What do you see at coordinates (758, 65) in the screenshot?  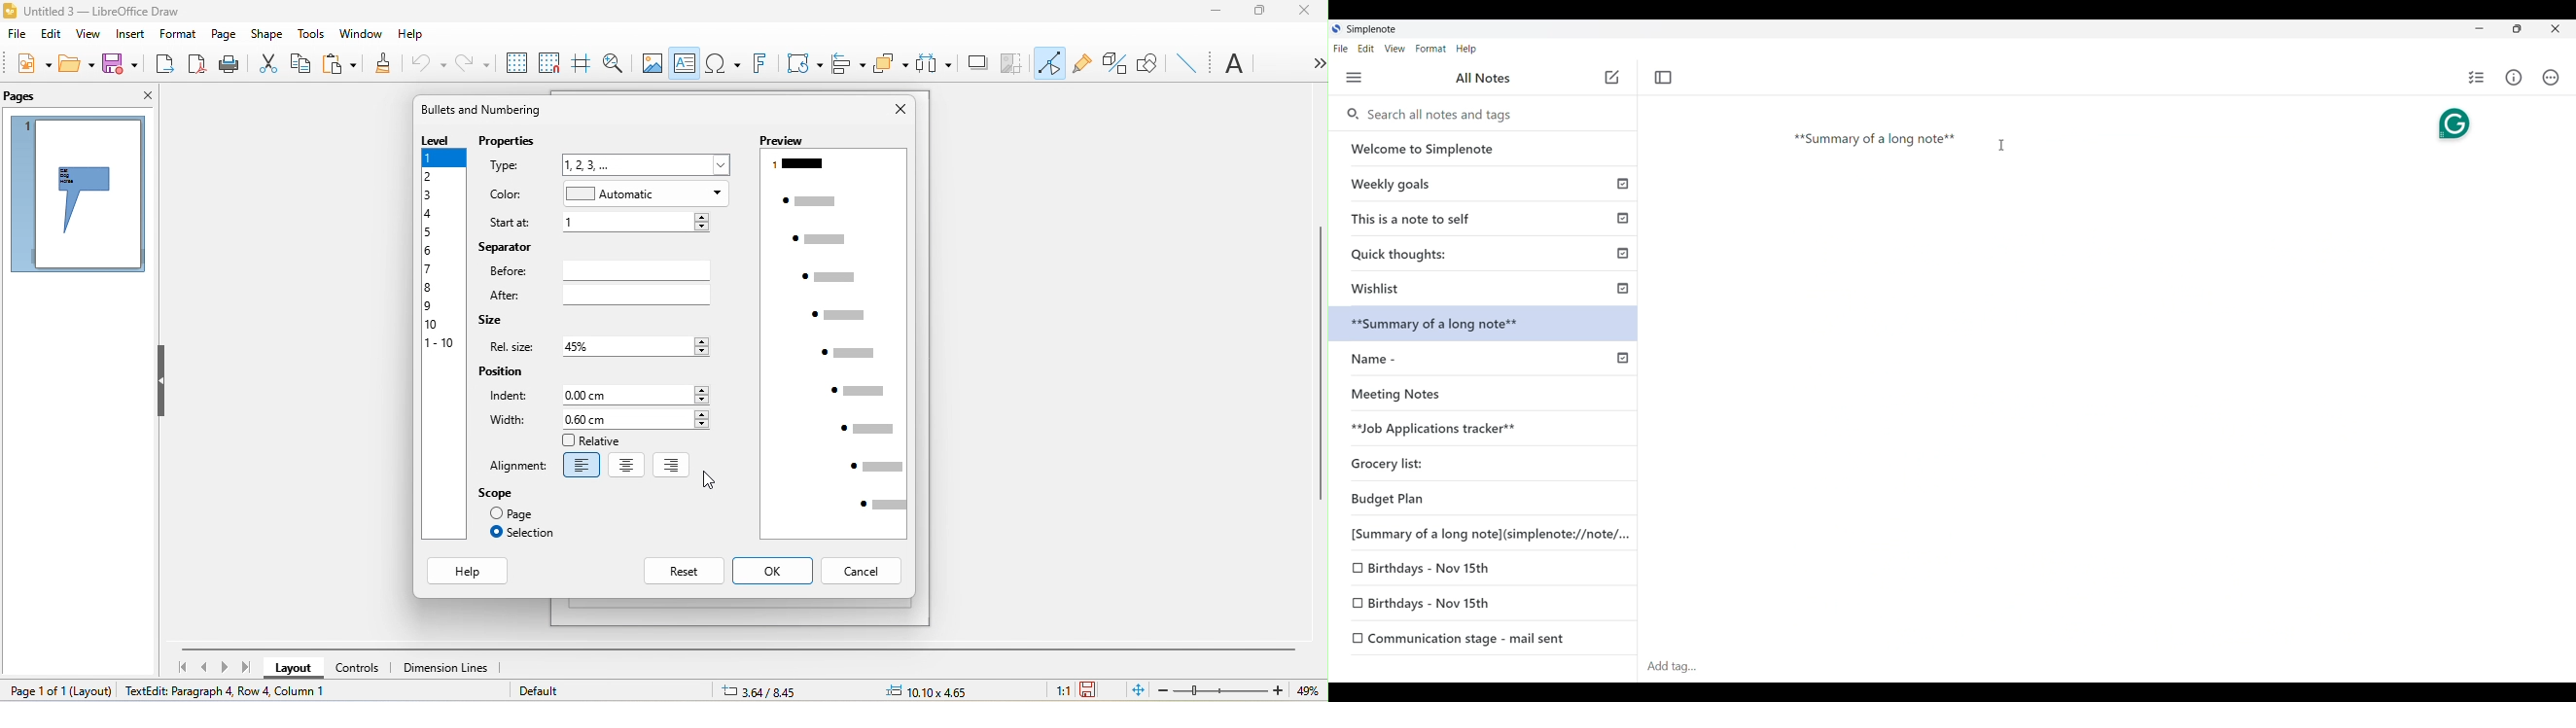 I see `fontwork text` at bounding box center [758, 65].